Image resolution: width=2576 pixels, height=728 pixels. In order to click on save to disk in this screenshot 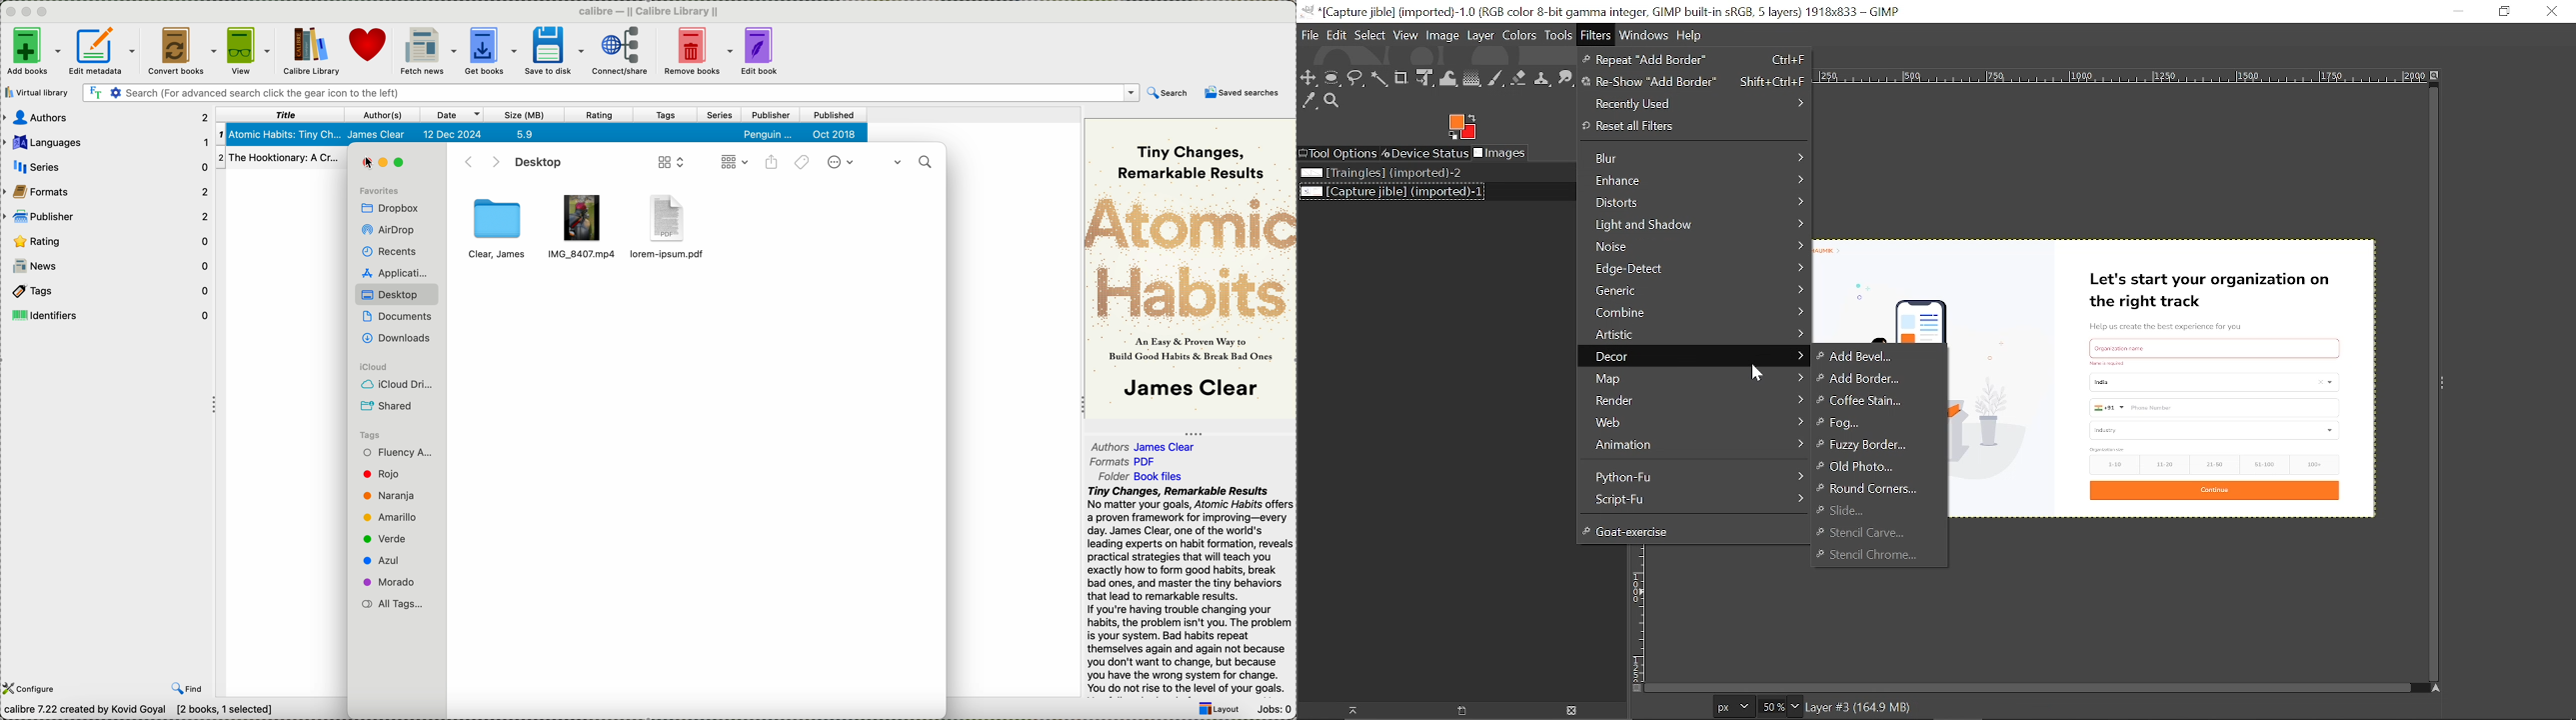, I will do `click(552, 51)`.